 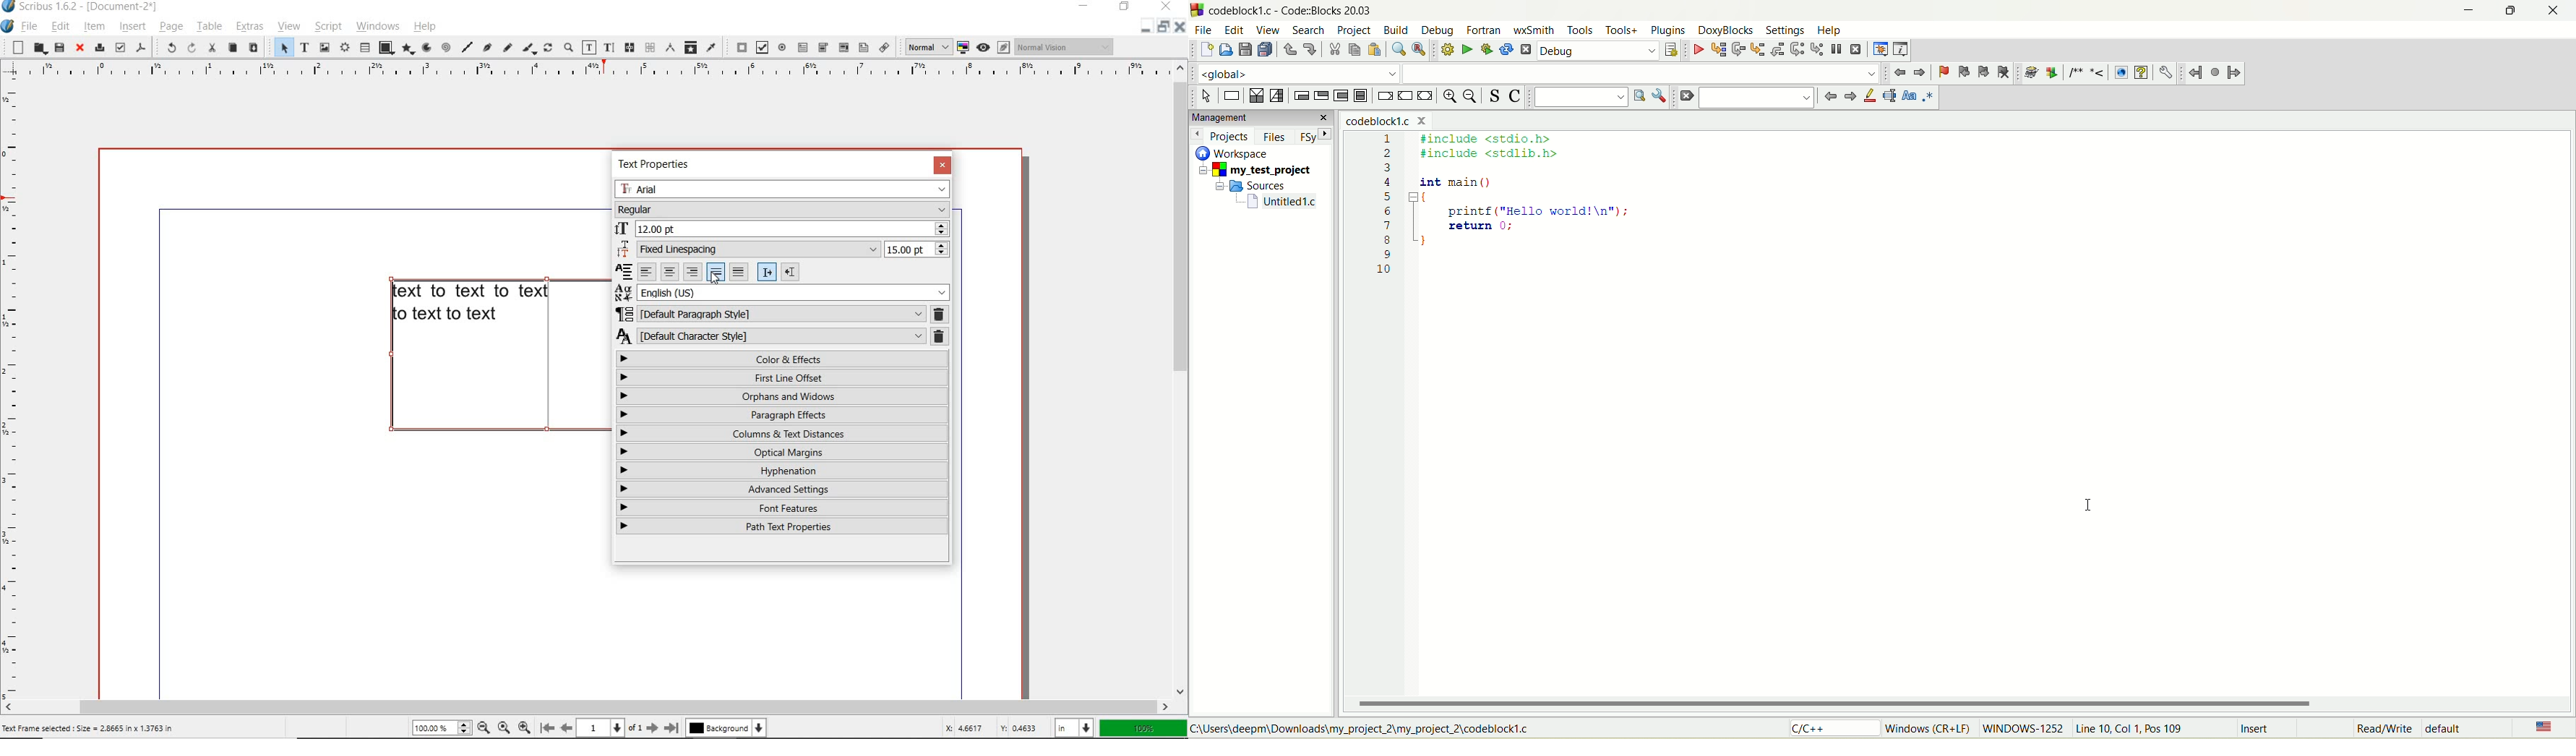 I want to click on preferences, so click(x=2165, y=72).